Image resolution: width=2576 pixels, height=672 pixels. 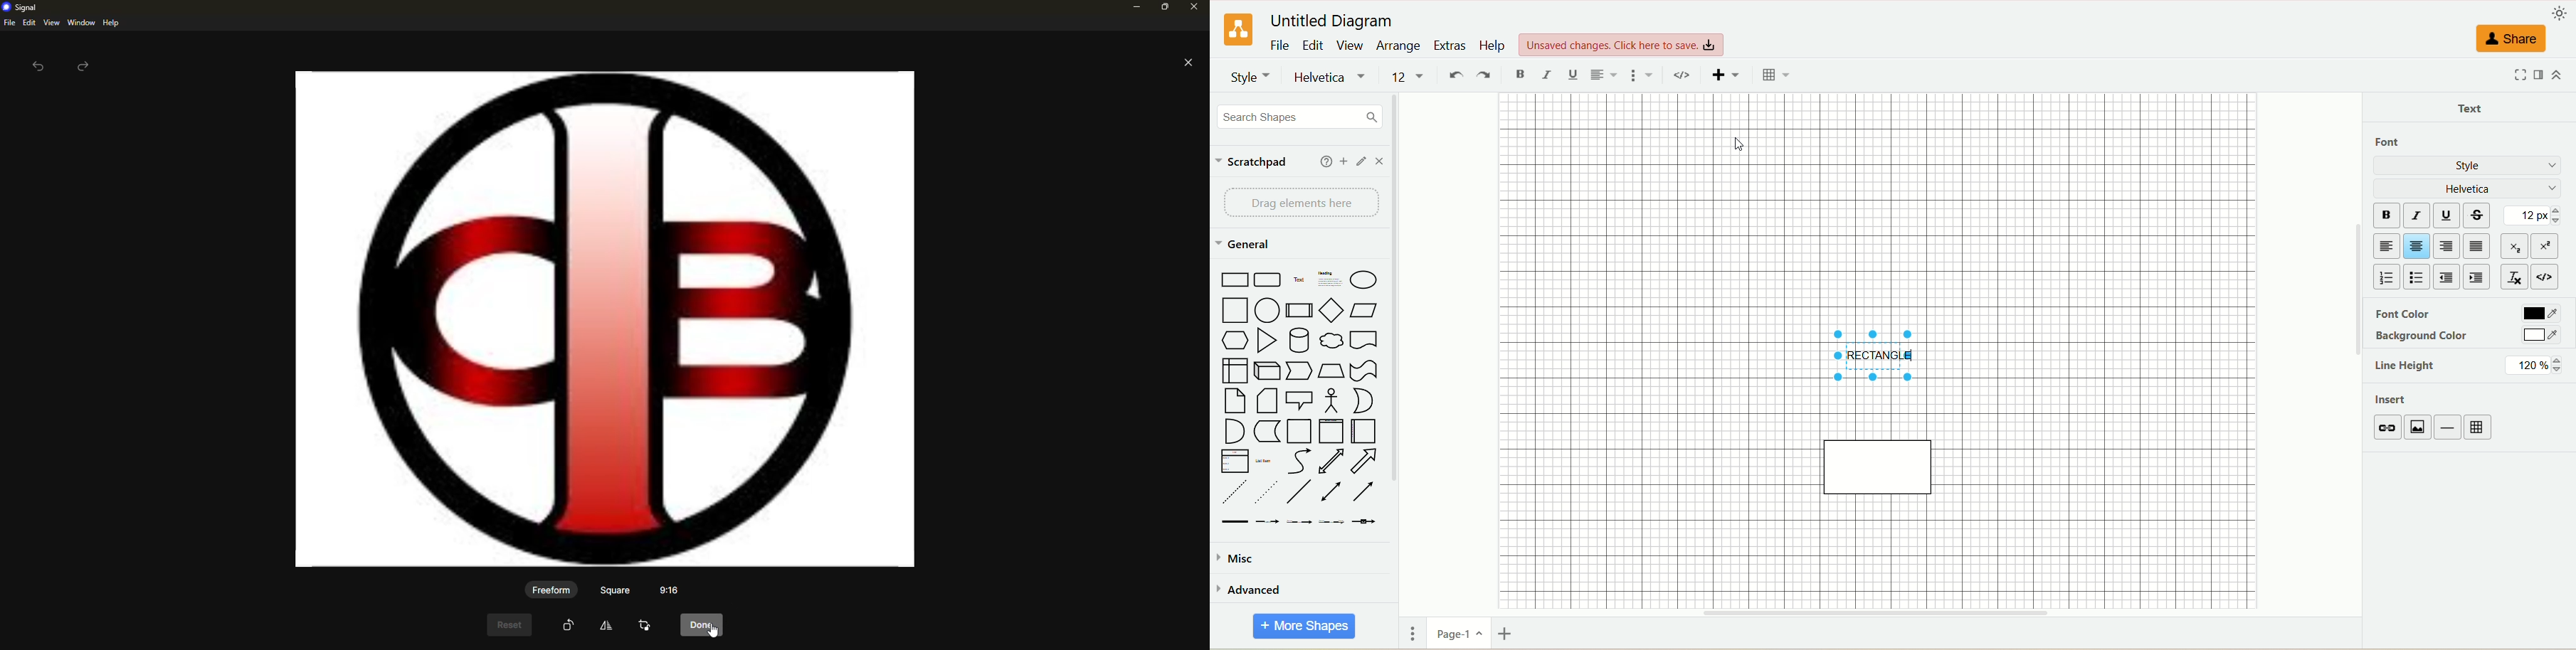 What do you see at coordinates (1486, 76) in the screenshot?
I see `redo` at bounding box center [1486, 76].